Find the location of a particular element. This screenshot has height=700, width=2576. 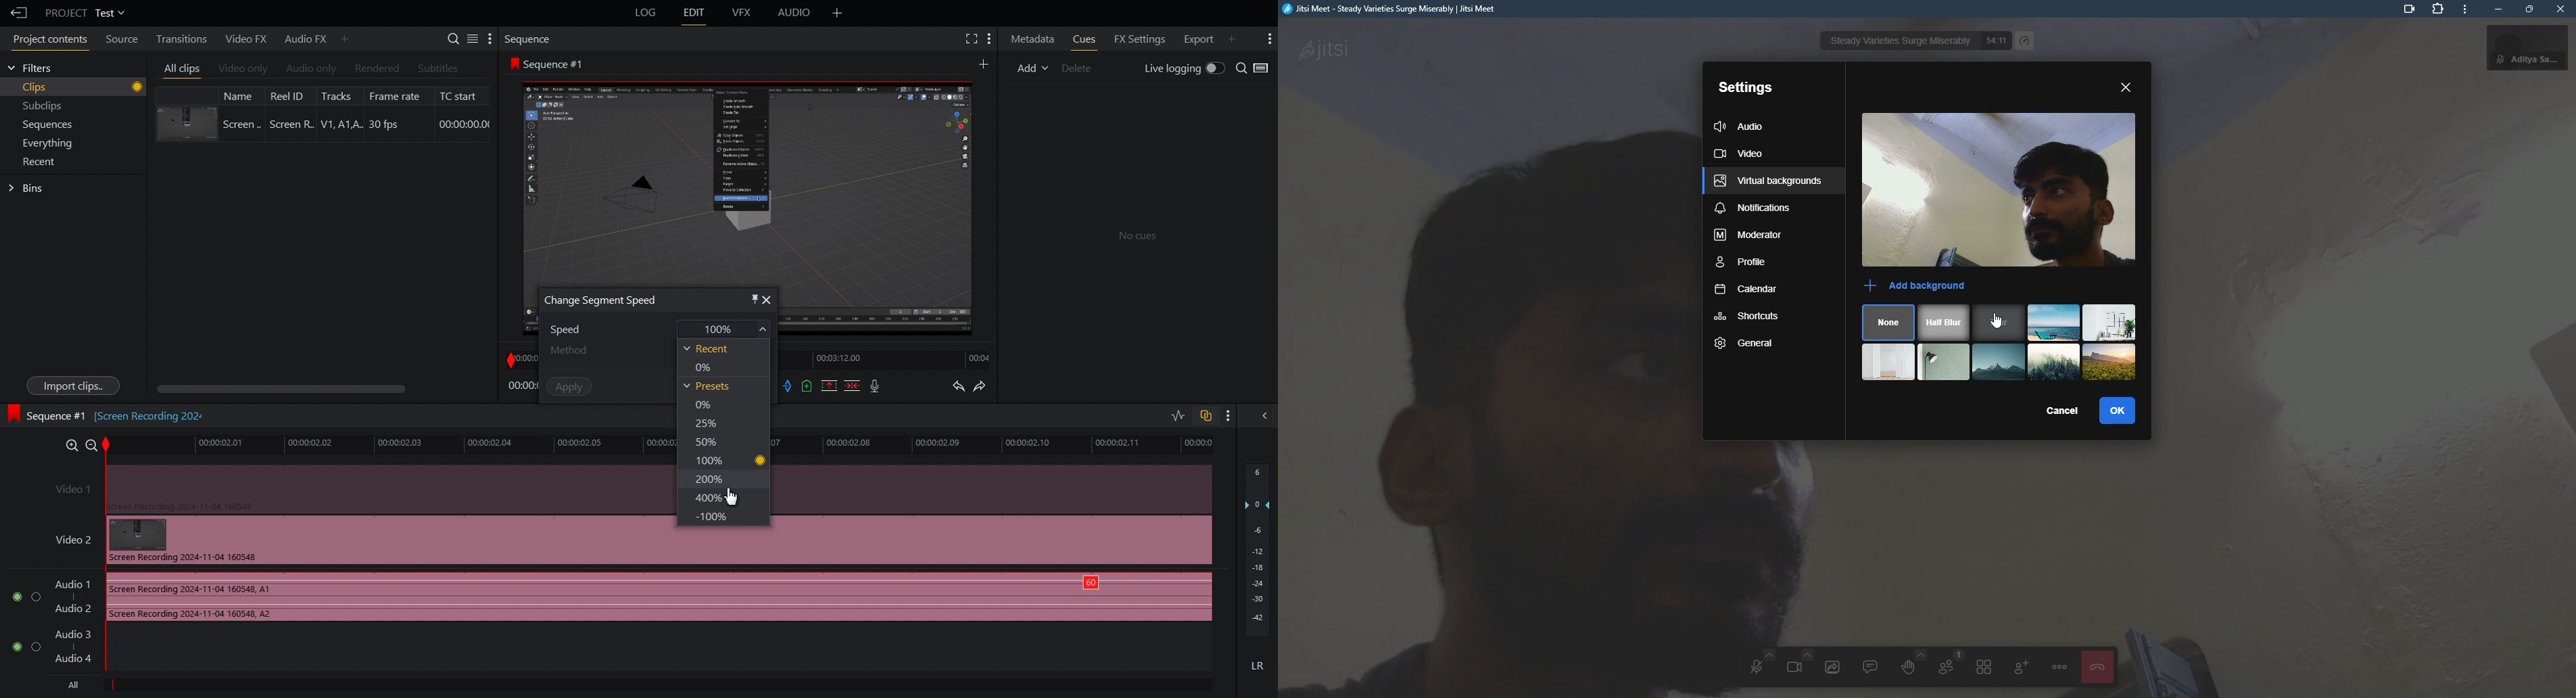

Timeline is located at coordinates (891, 360).